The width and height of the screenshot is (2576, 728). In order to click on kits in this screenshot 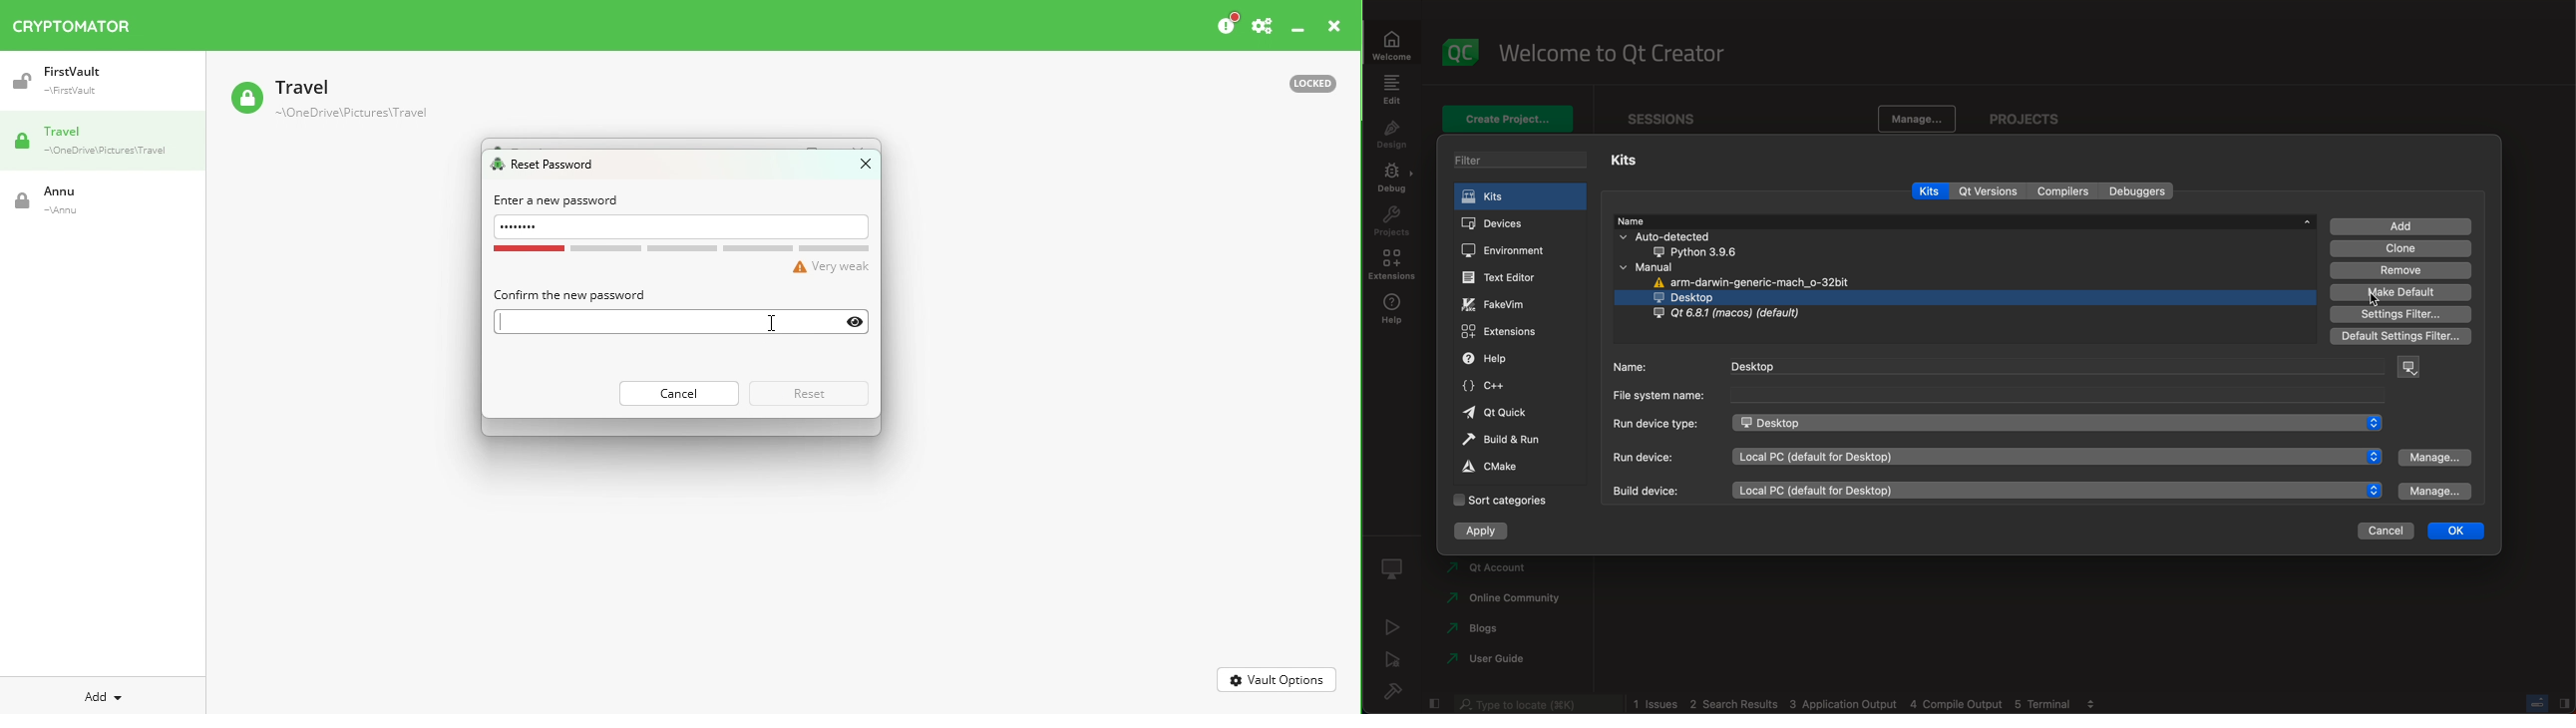, I will do `click(1930, 192)`.